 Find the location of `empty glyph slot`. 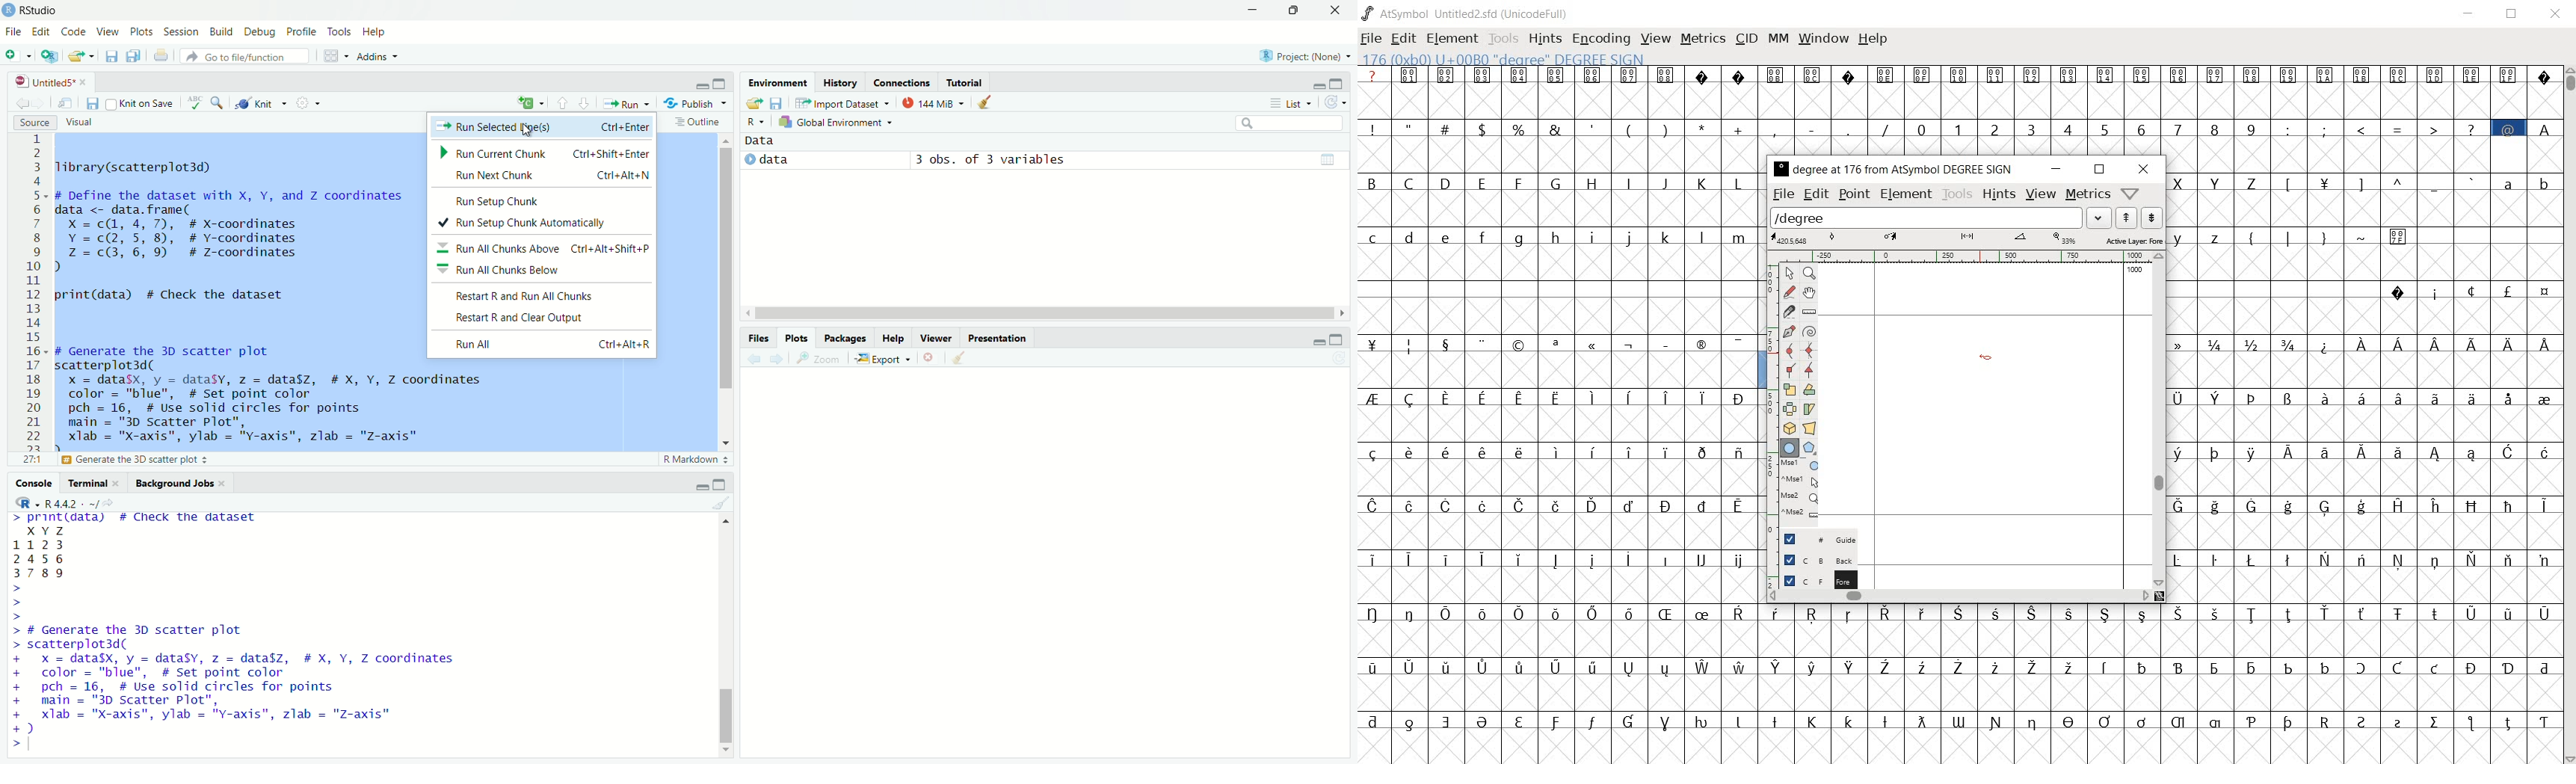

empty glyph slot is located at coordinates (1559, 692).